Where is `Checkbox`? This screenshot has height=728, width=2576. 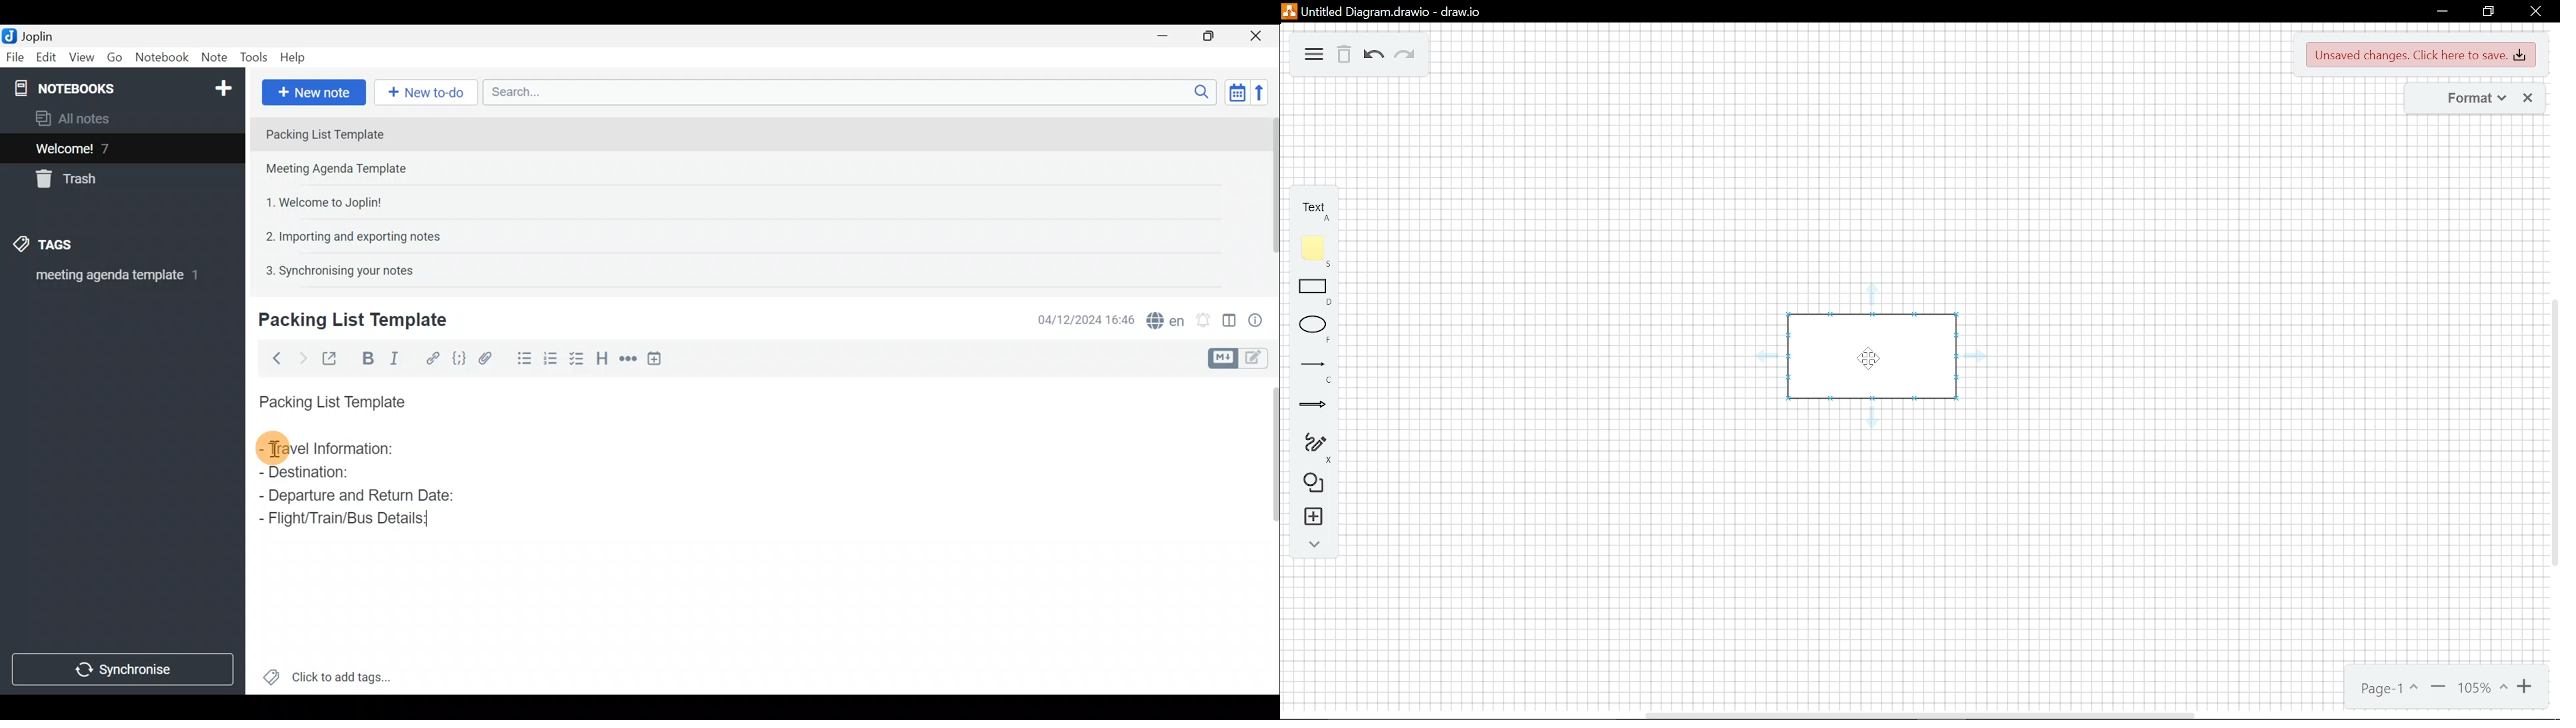 Checkbox is located at coordinates (581, 362).